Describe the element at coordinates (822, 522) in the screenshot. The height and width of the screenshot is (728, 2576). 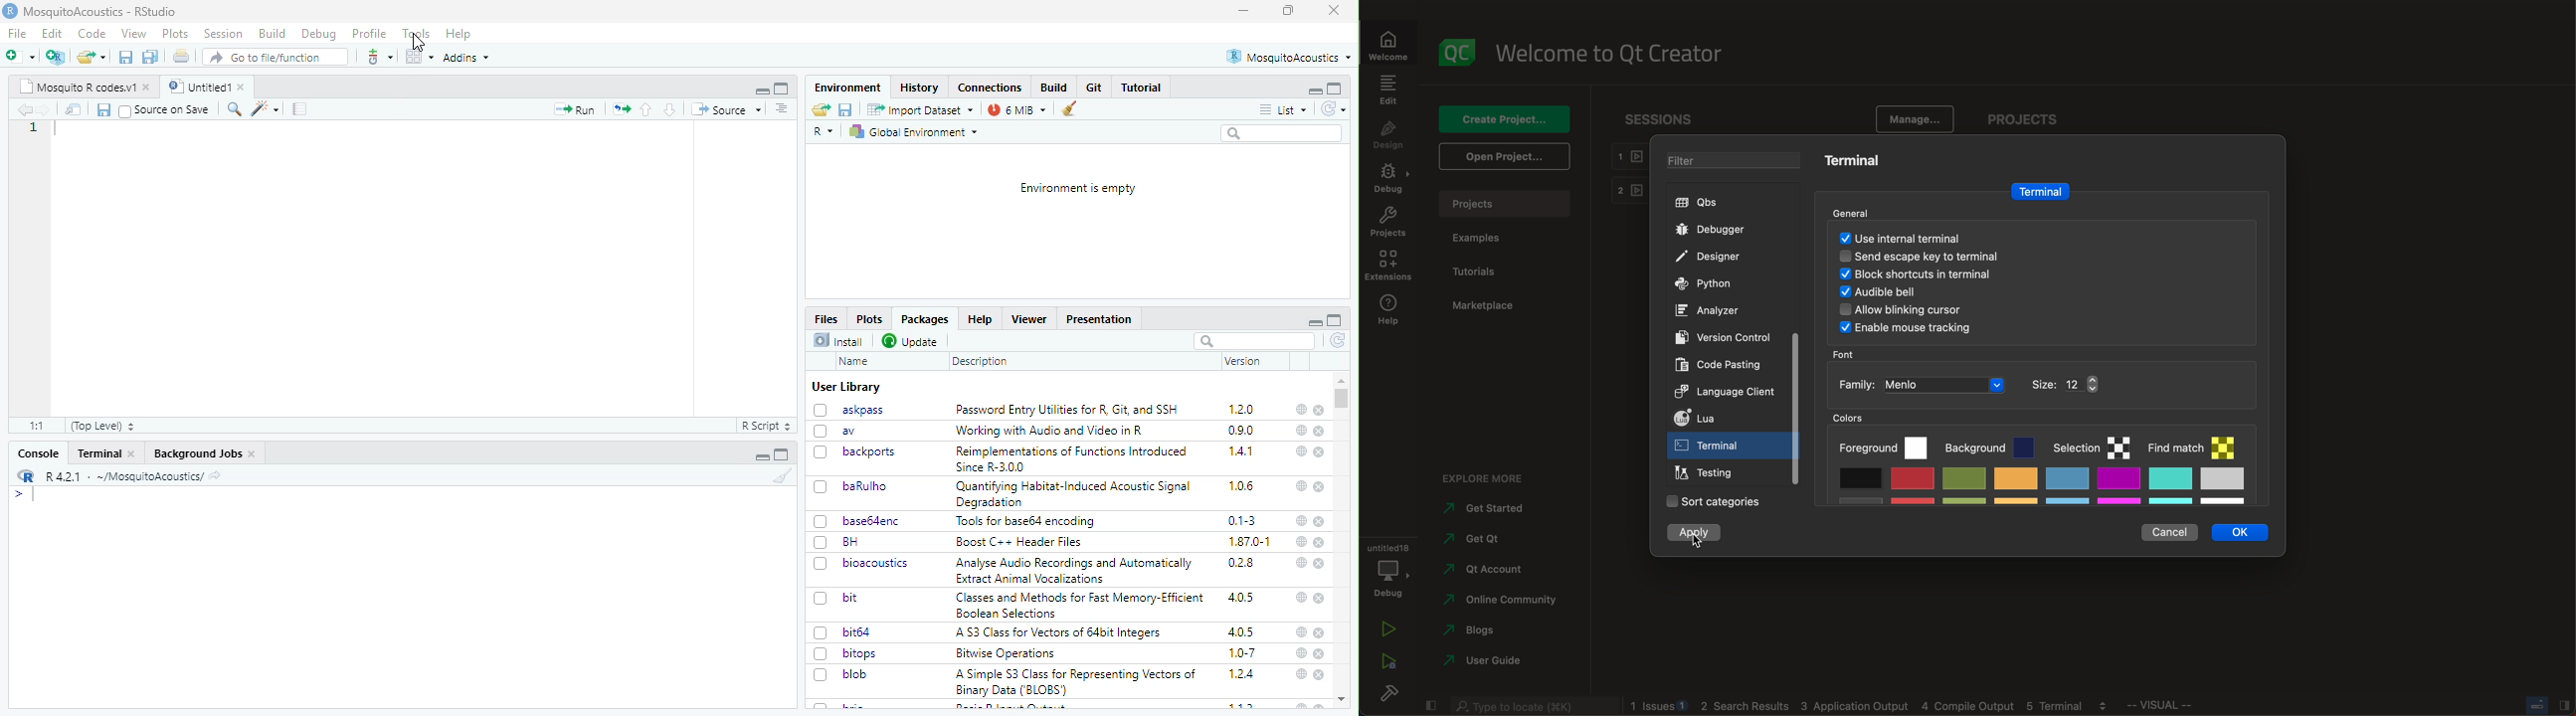
I see `checkbox` at that location.